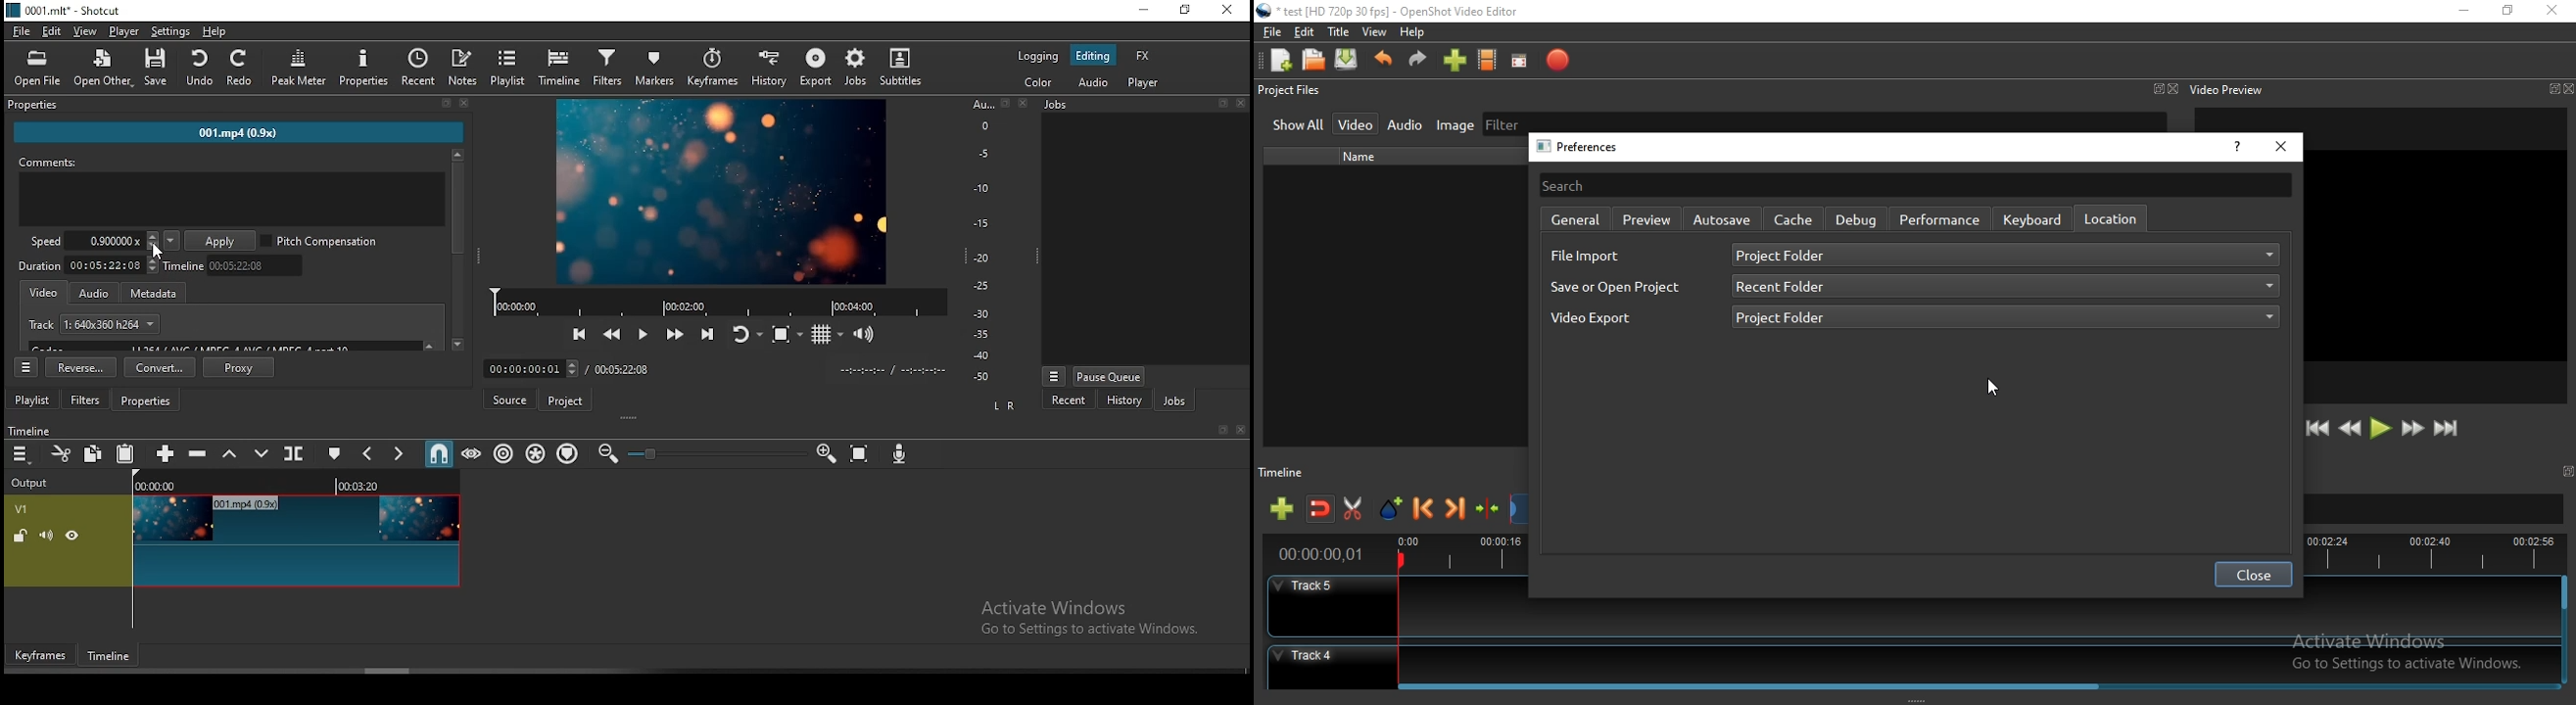 The height and width of the screenshot is (728, 2576). What do you see at coordinates (364, 68) in the screenshot?
I see `properties` at bounding box center [364, 68].